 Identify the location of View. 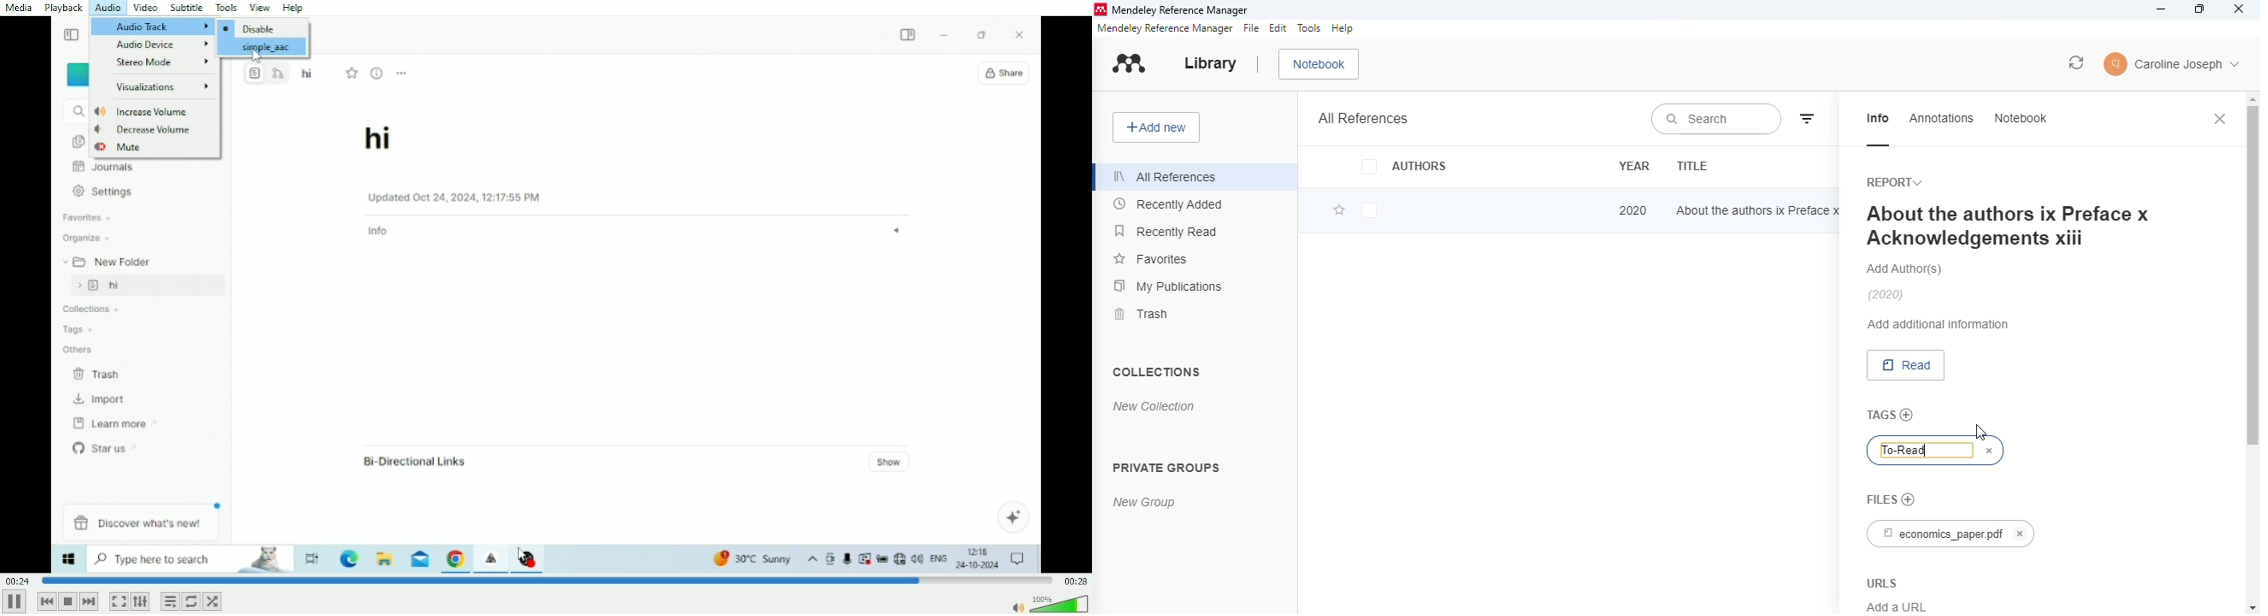
(261, 7).